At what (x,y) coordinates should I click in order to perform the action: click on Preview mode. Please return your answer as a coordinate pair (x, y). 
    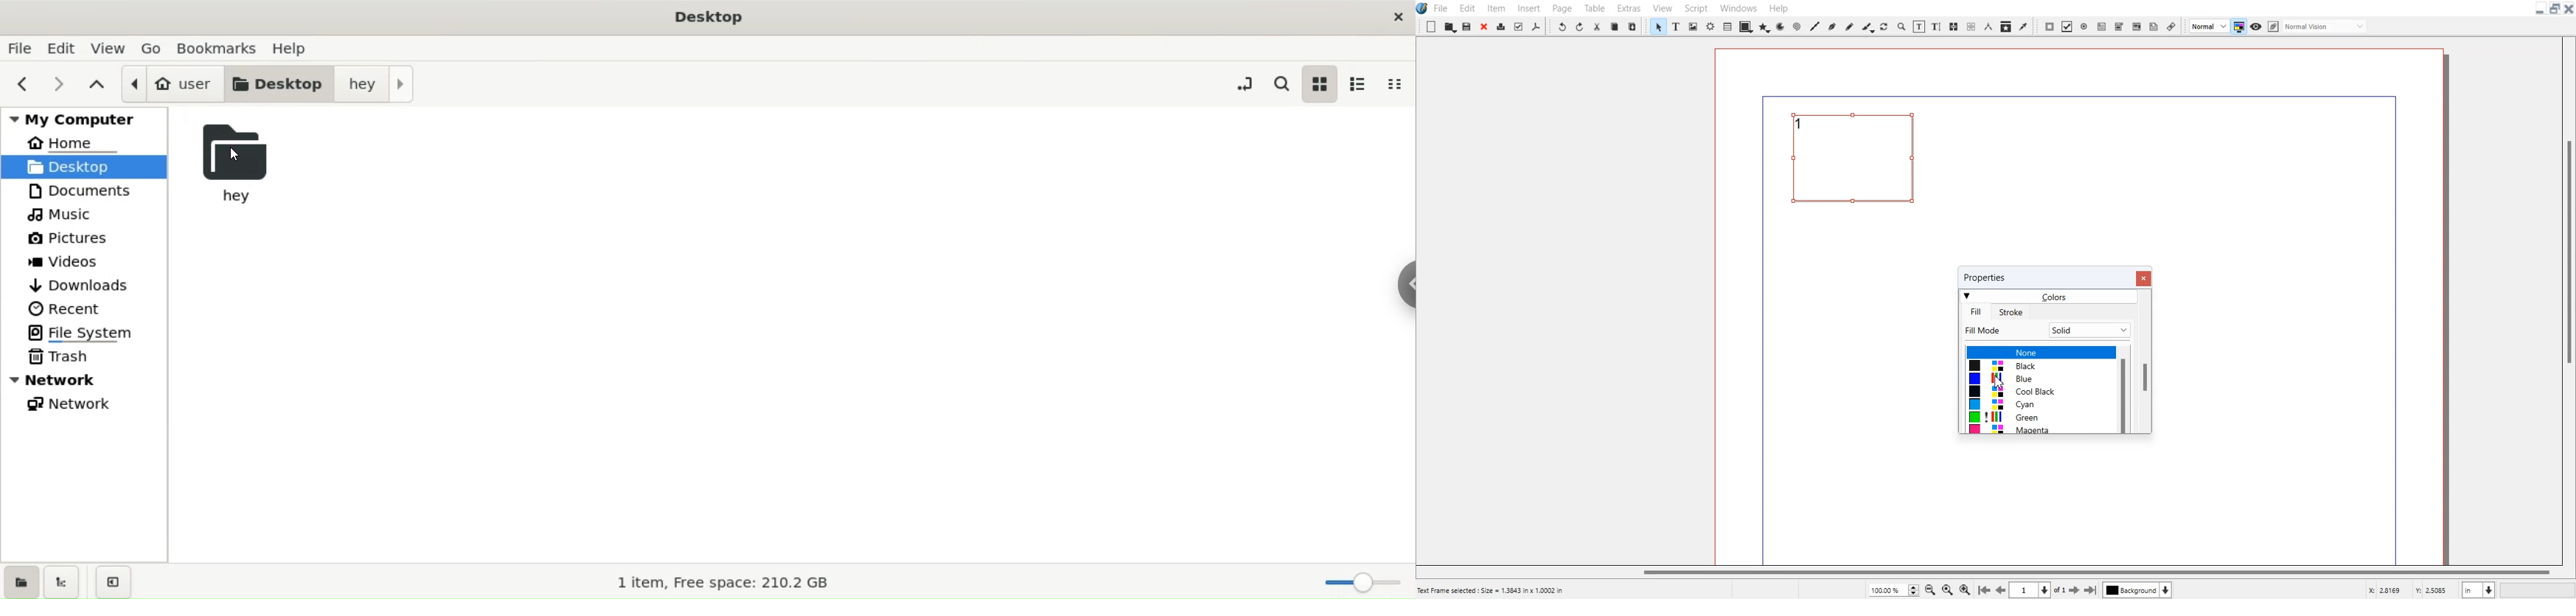
    Looking at the image, I should click on (2257, 27).